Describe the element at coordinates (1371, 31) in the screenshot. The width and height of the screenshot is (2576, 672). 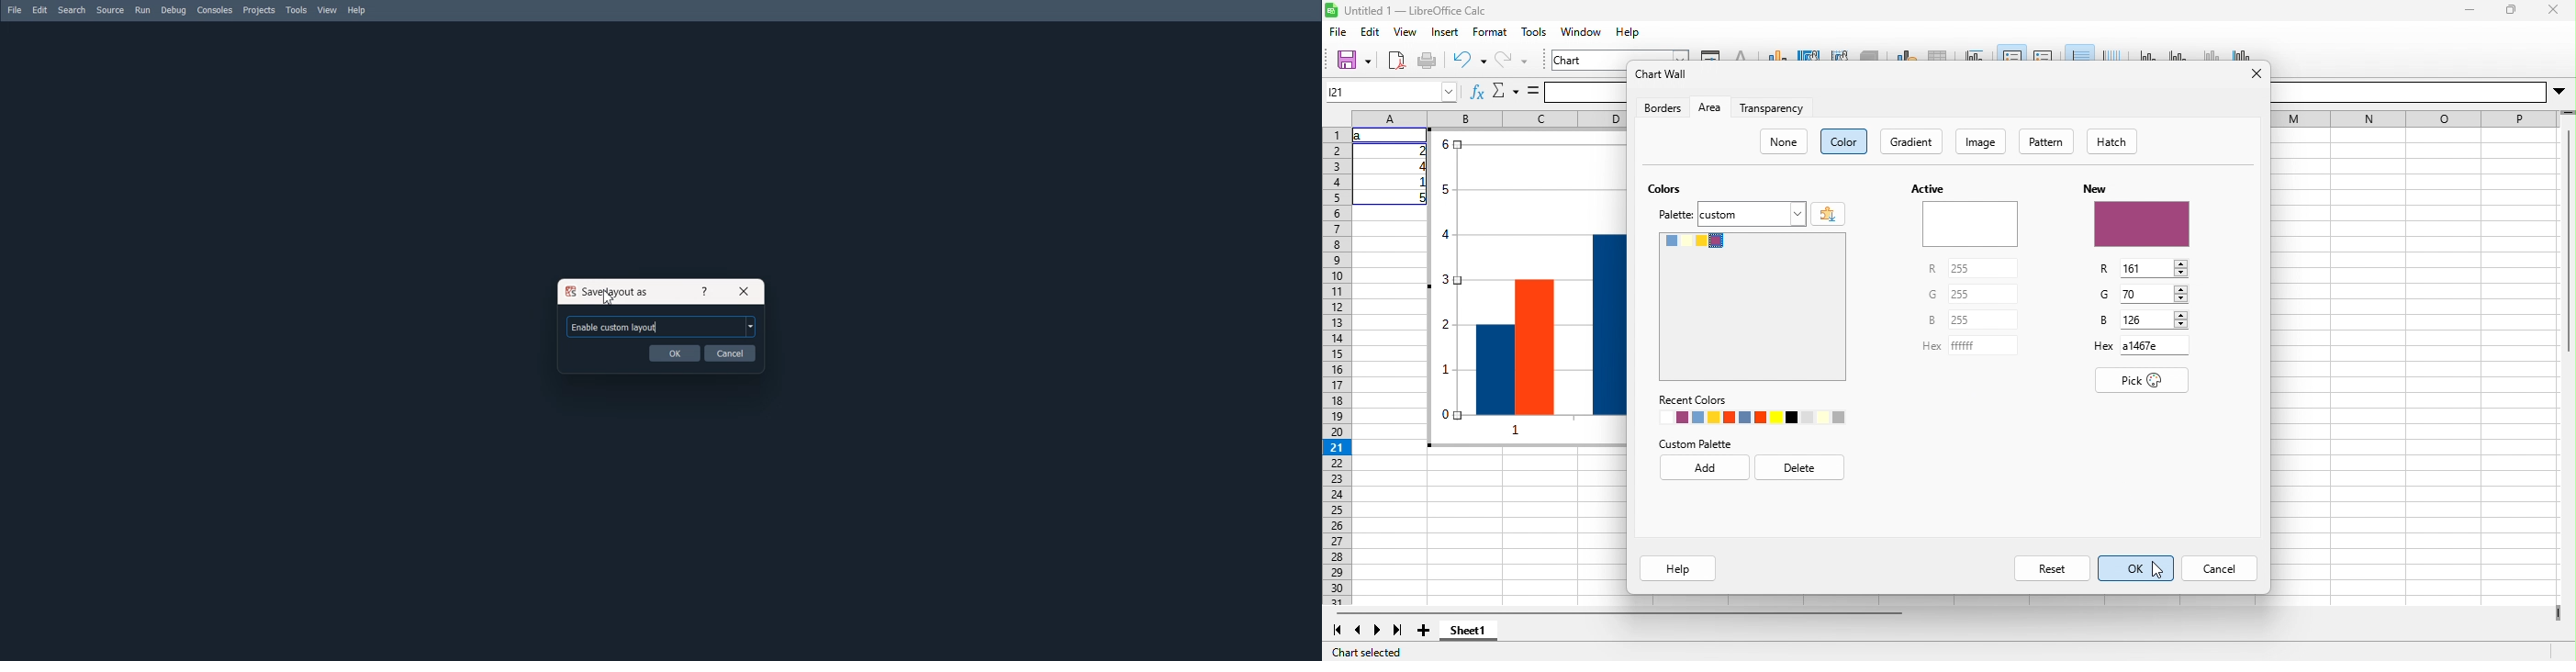
I see `edit` at that location.